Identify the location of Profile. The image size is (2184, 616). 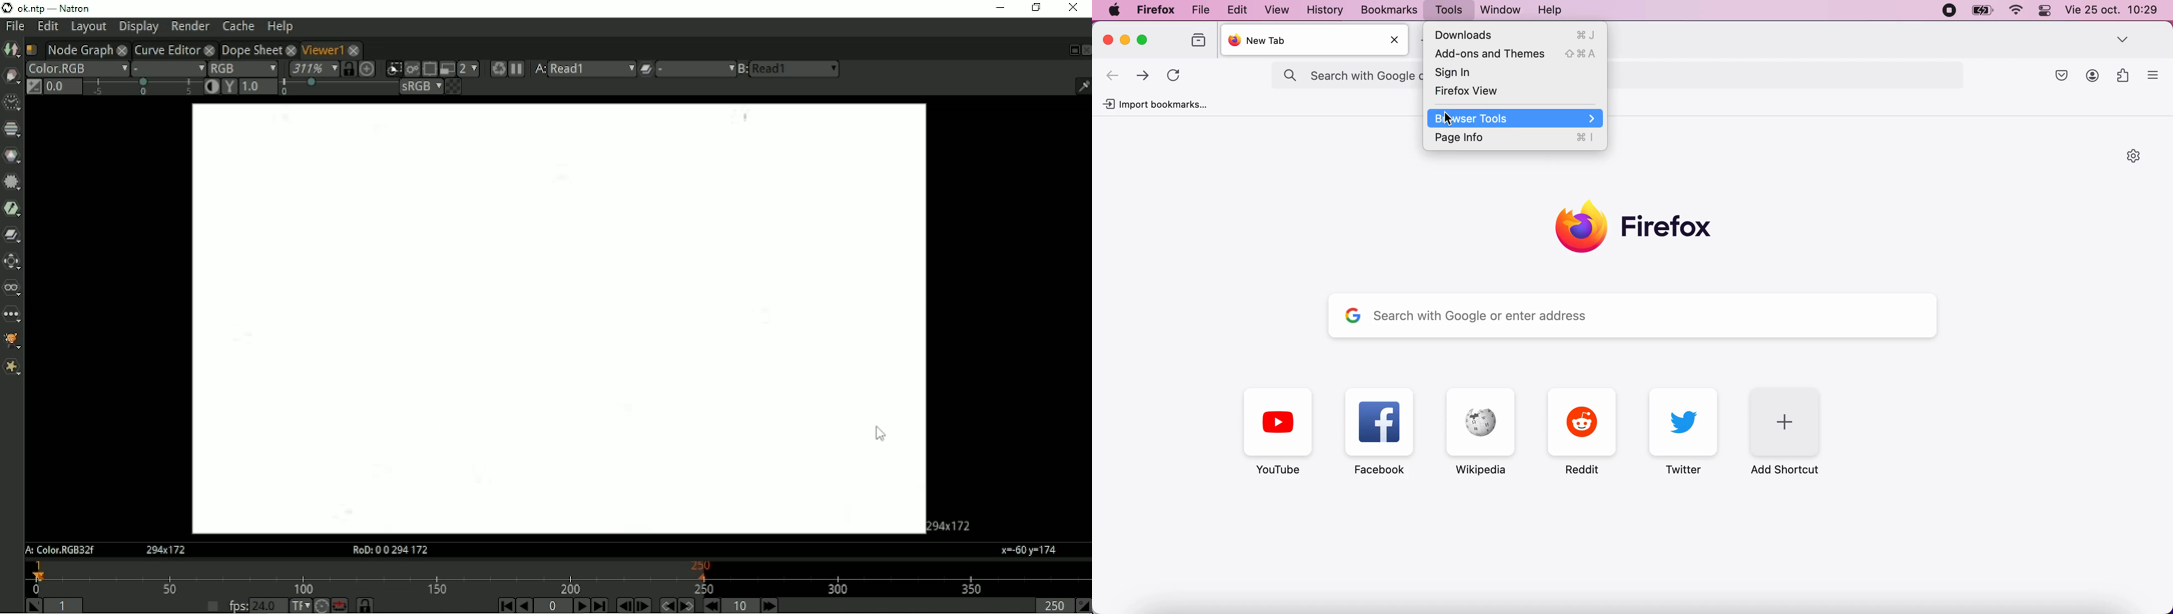
(2093, 76).